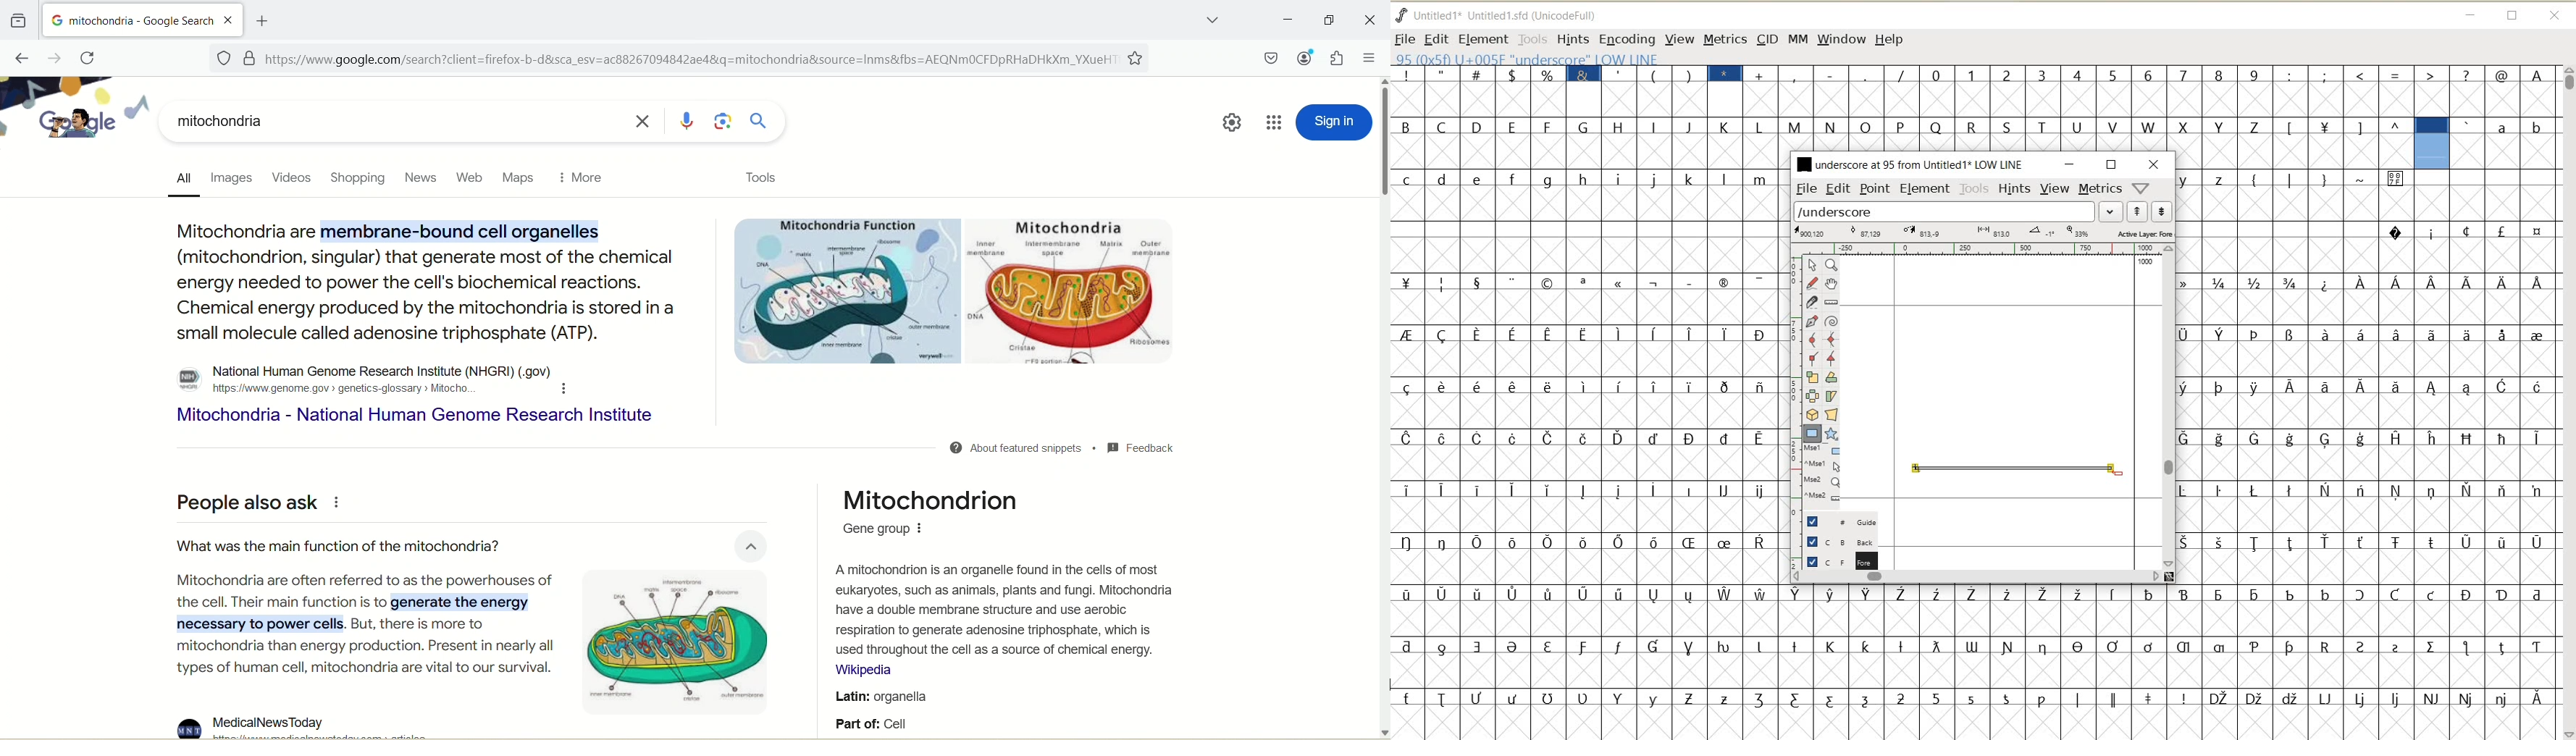  What do you see at coordinates (685, 122) in the screenshot?
I see `search by voice` at bounding box center [685, 122].